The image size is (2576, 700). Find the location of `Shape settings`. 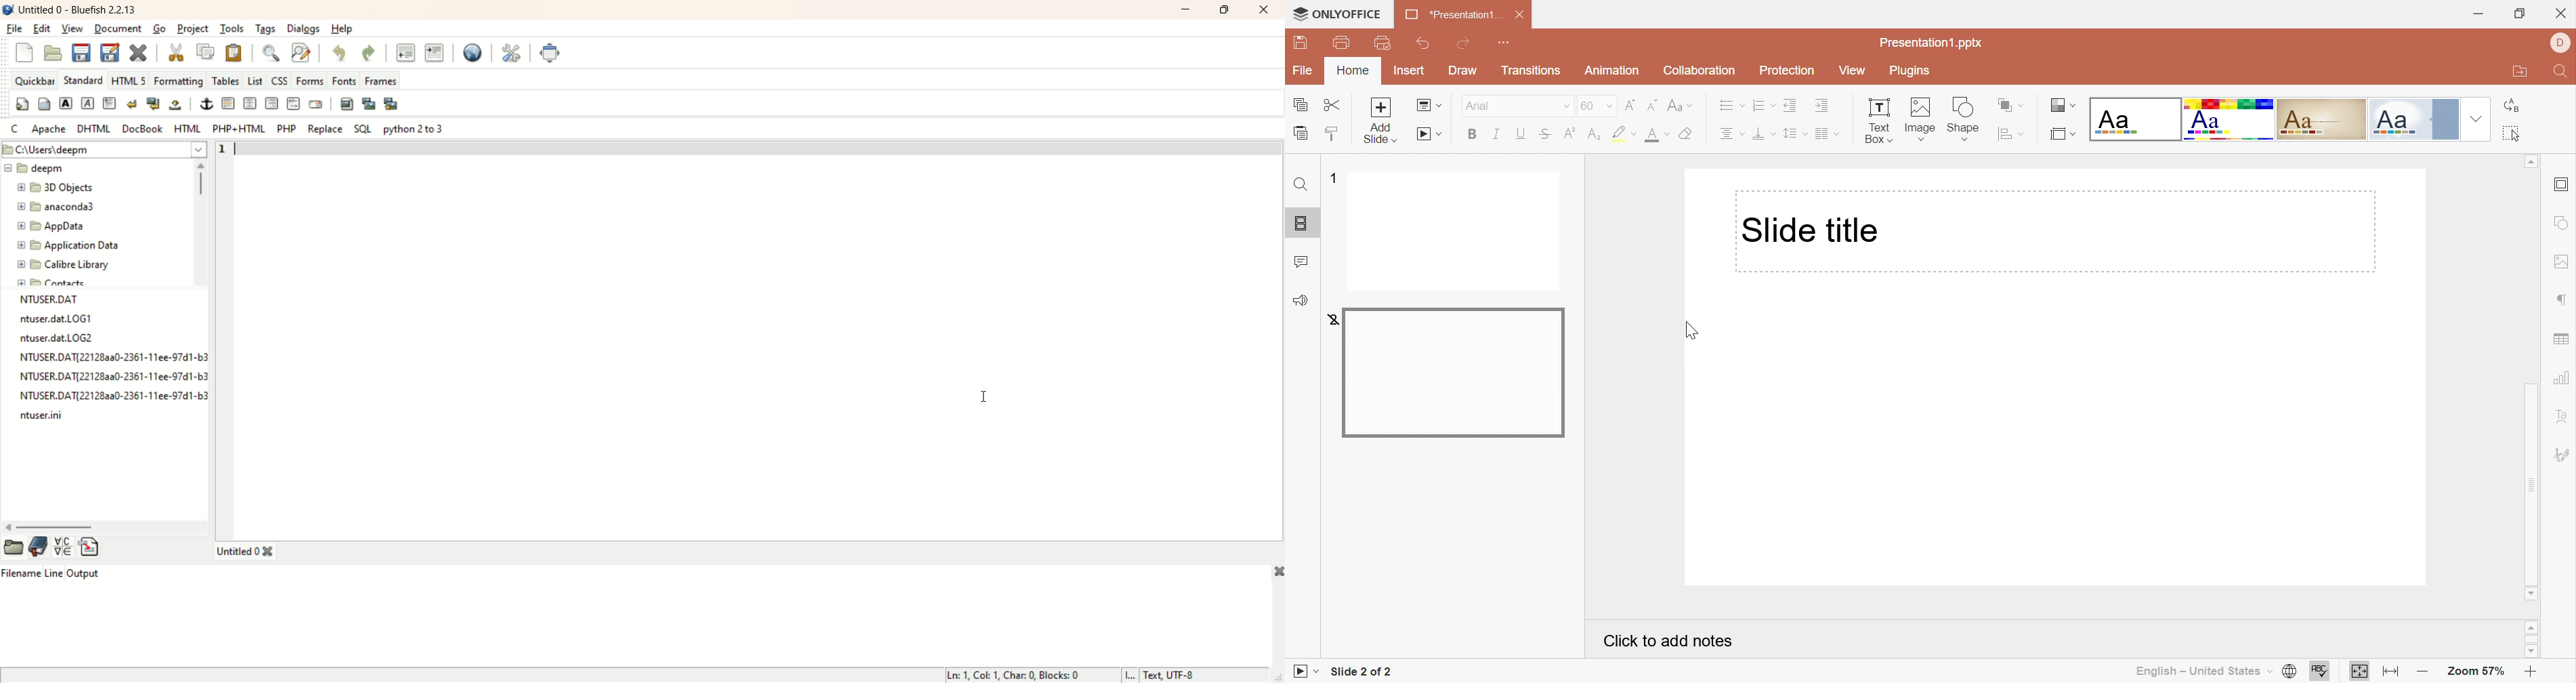

Shape settings is located at coordinates (2562, 222).